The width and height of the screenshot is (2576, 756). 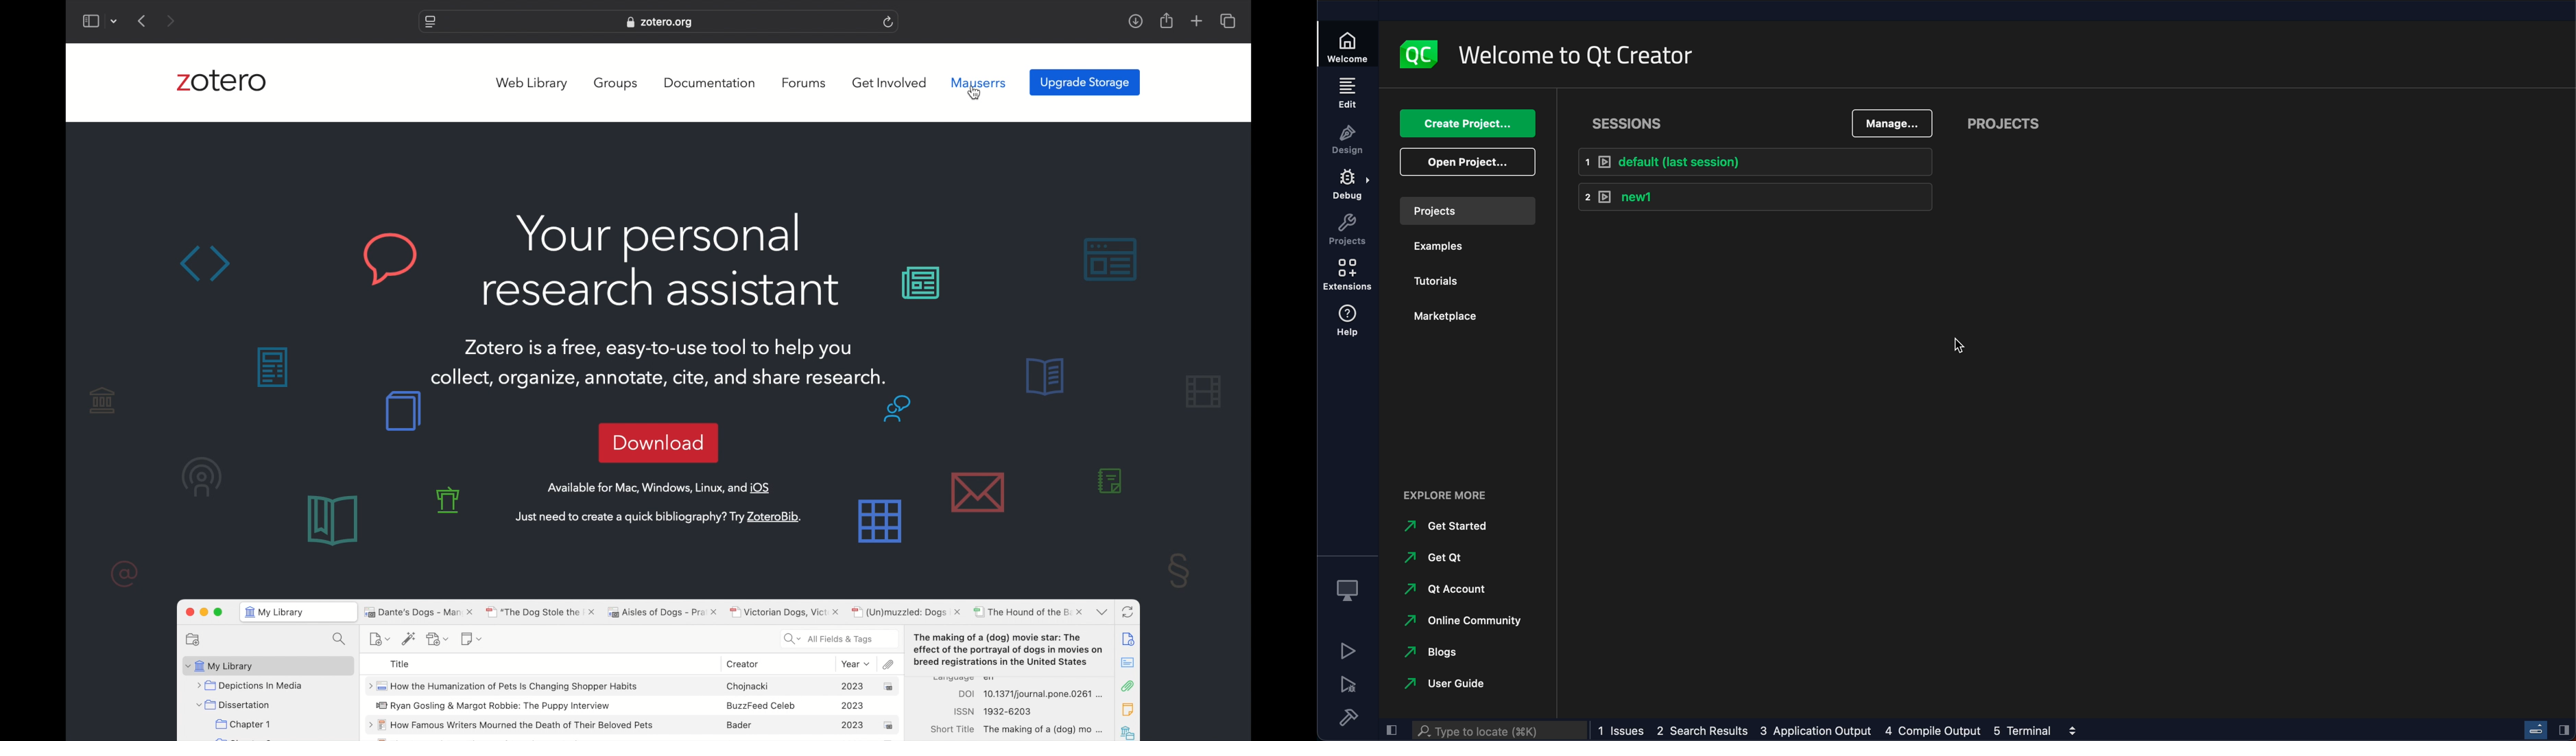 What do you see at coordinates (663, 261) in the screenshot?
I see `your personal research assistant` at bounding box center [663, 261].